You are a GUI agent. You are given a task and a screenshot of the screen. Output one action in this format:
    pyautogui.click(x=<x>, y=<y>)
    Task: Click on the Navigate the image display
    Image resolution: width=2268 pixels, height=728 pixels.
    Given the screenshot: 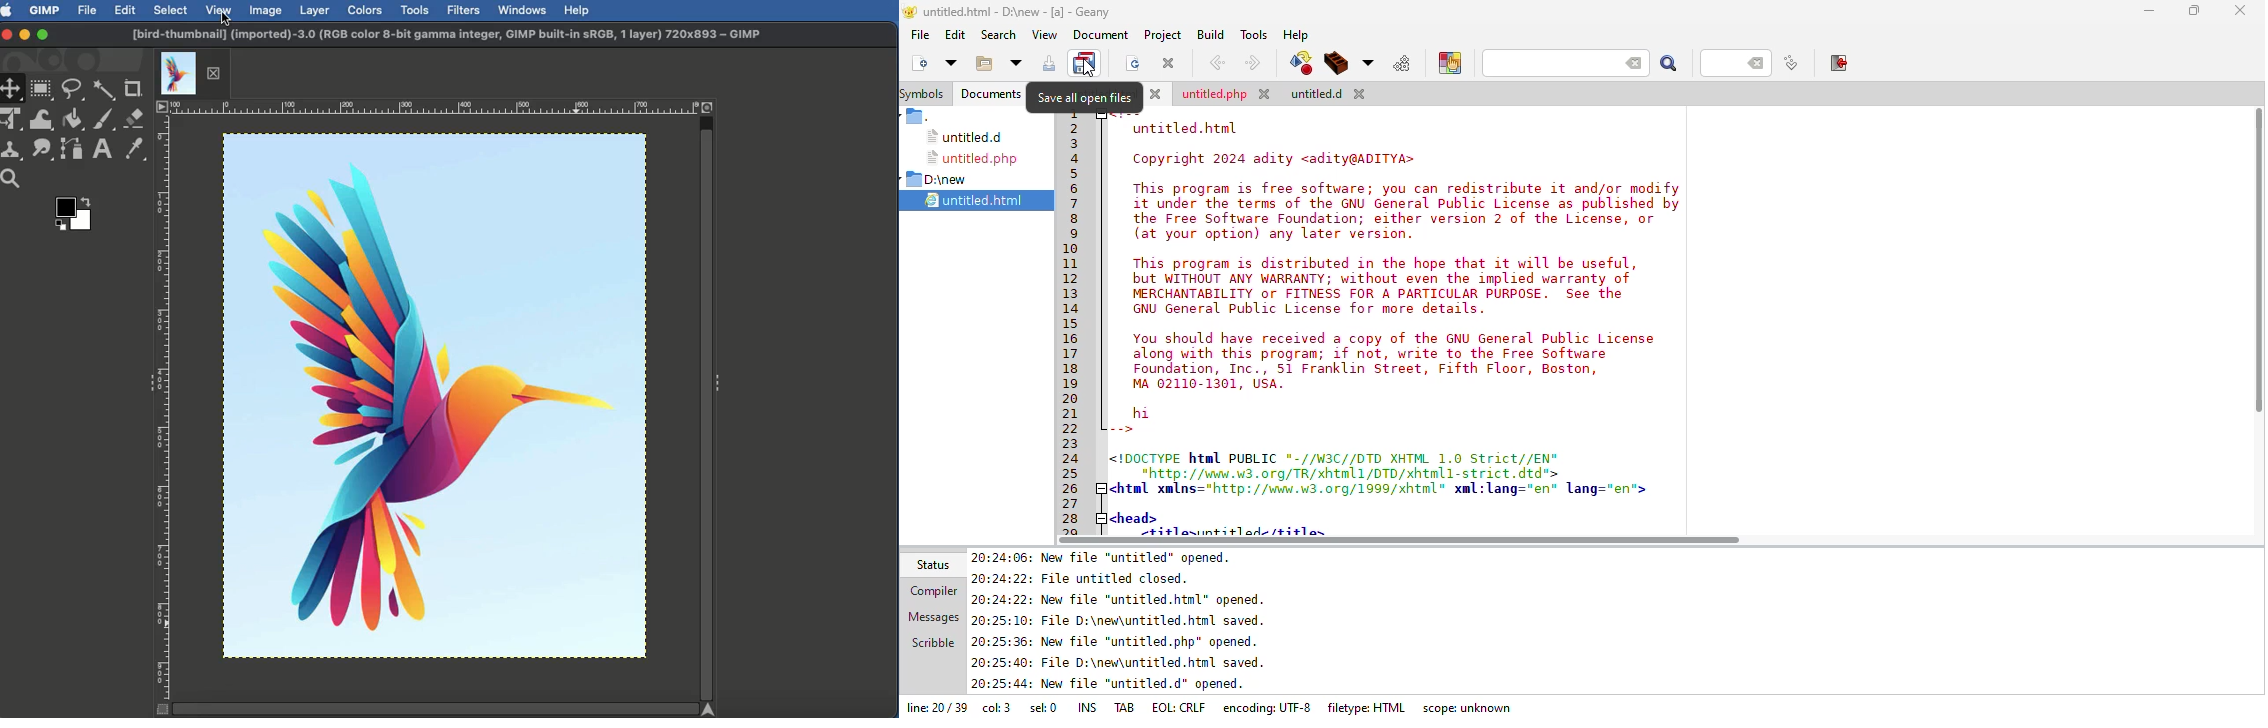 What is the action you would take?
    pyautogui.click(x=712, y=708)
    